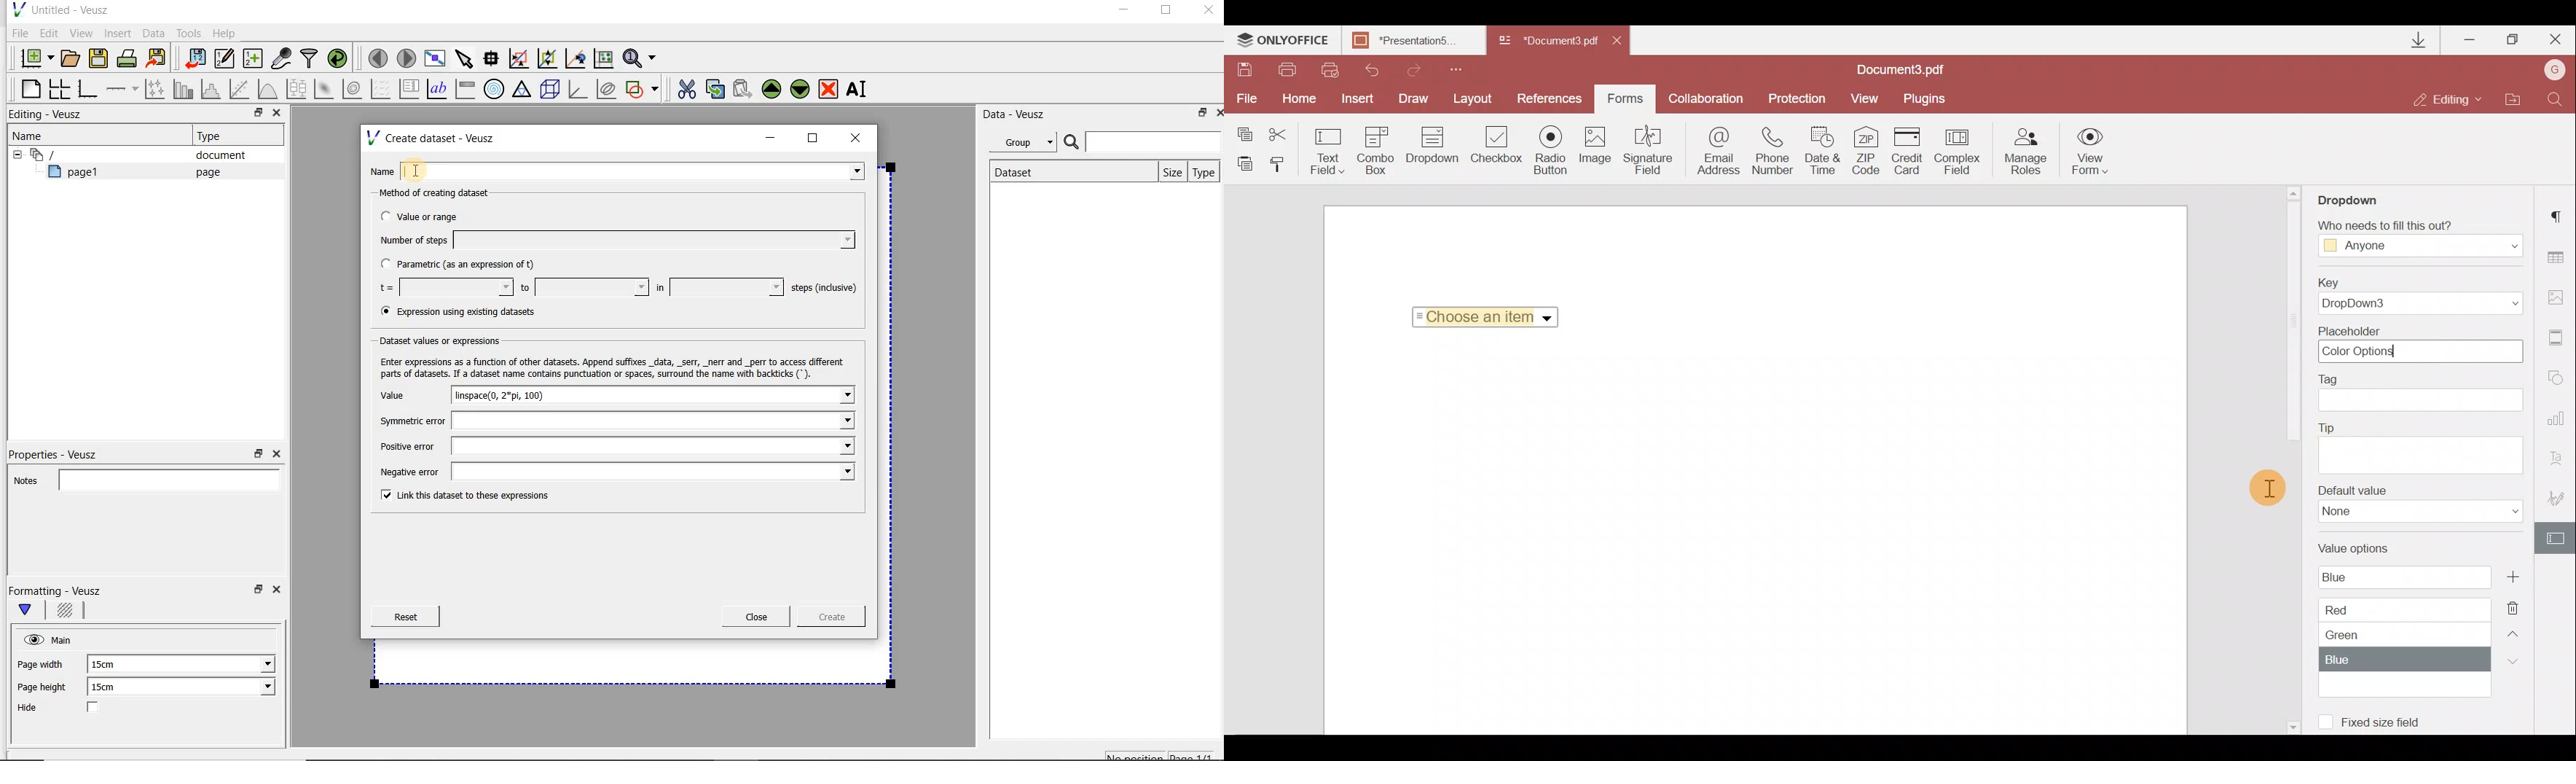 This screenshot has height=784, width=2576. Describe the element at coordinates (187, 34) in the screenshot. I see `Tools` at that location.